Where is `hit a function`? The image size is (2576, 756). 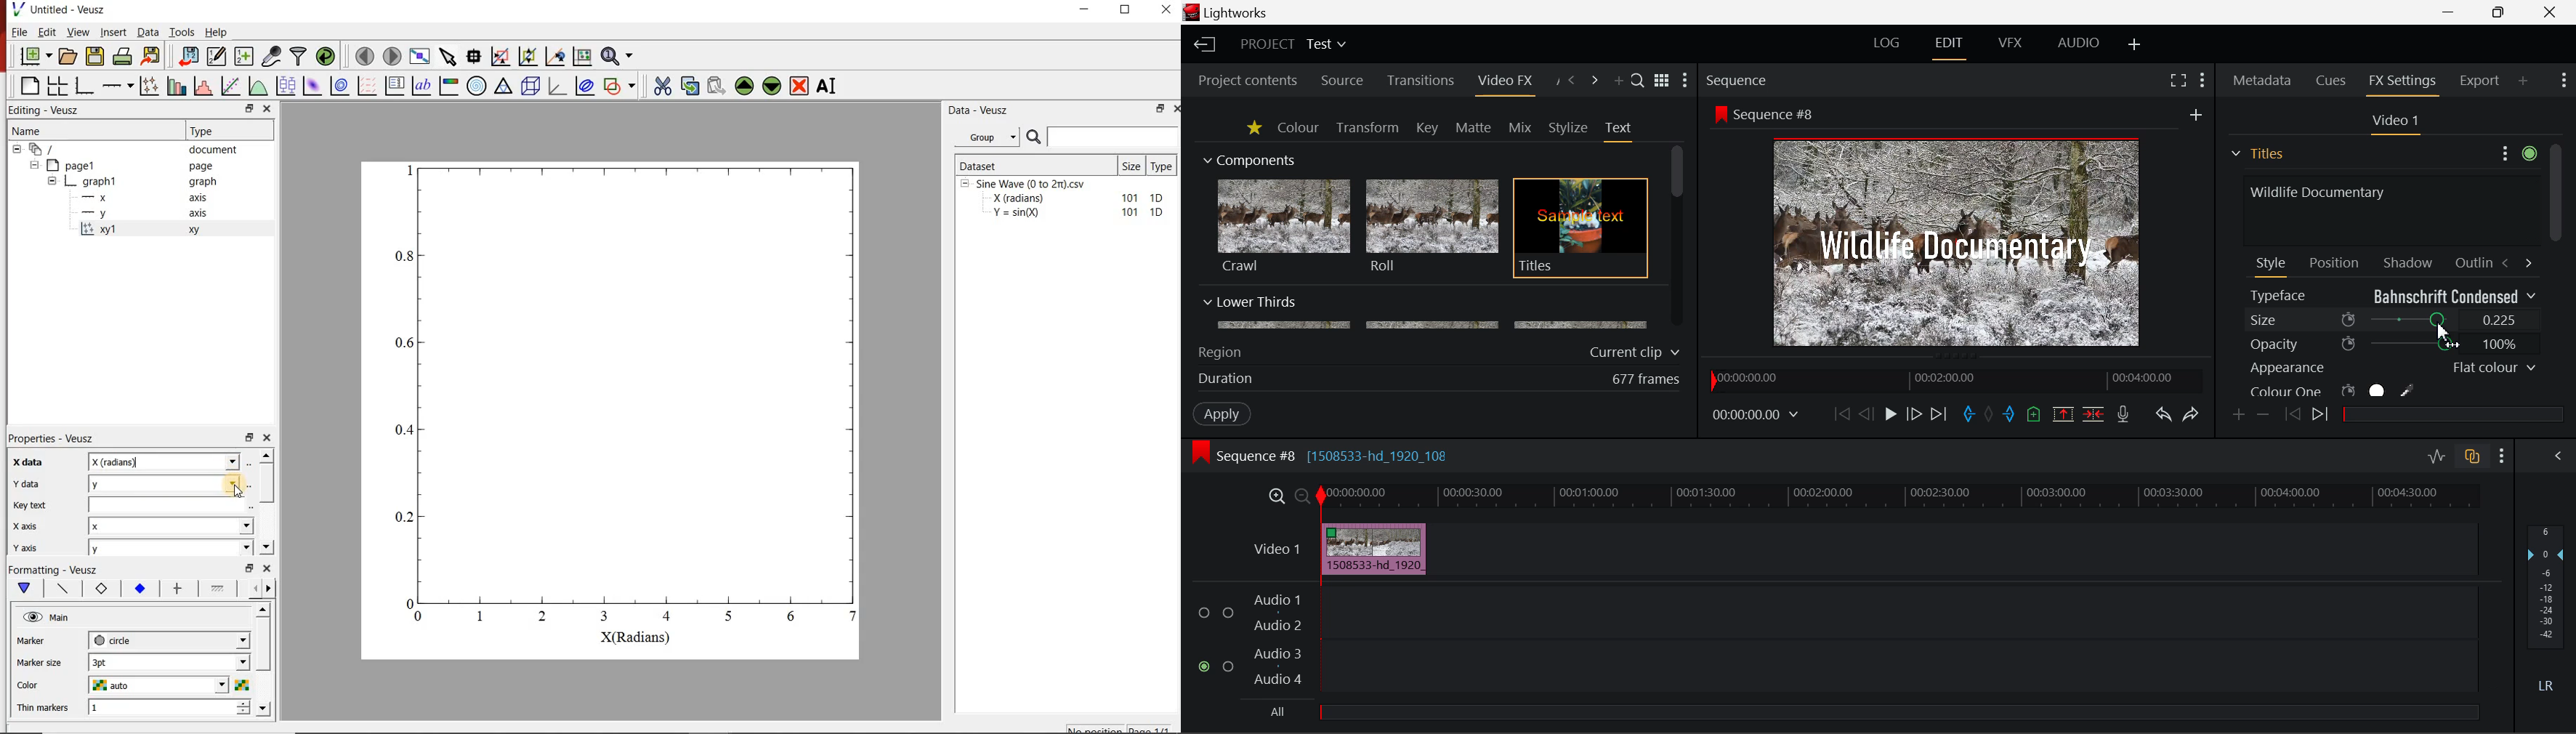 hit a function is located at coordinates (232, 86).